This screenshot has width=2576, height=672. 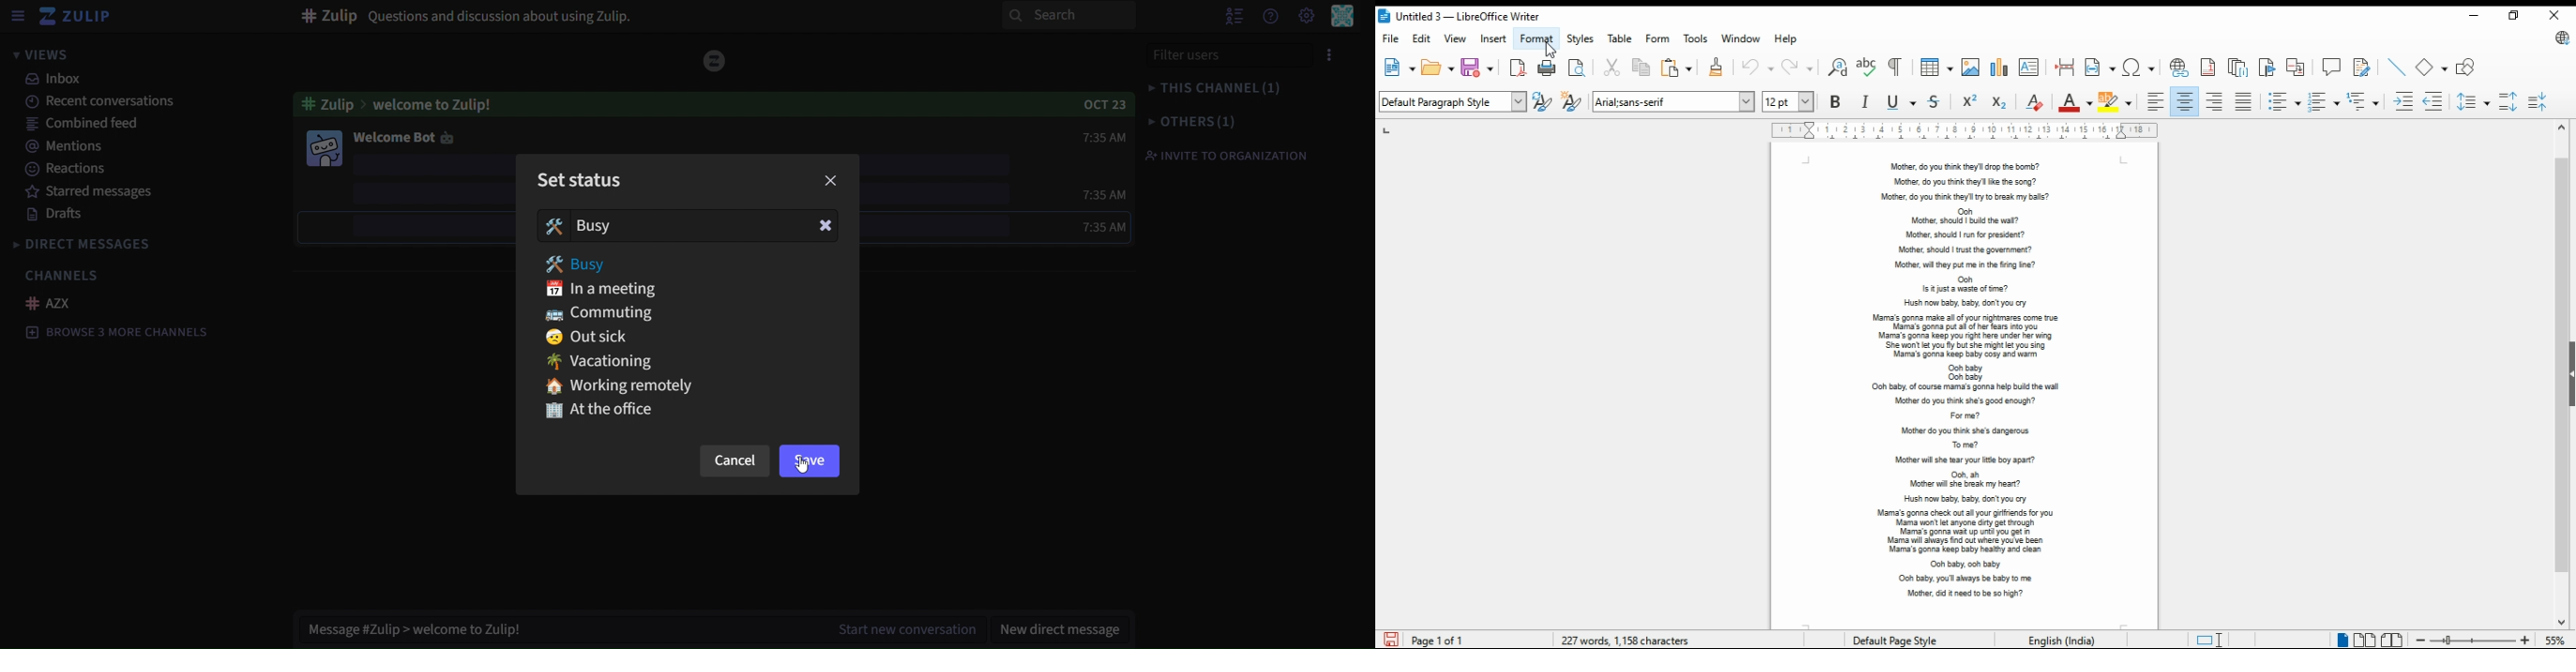 What do you see at coordinates (1549, 68) in the screenshot?
I see `print` at bounding box center [1549, 68].